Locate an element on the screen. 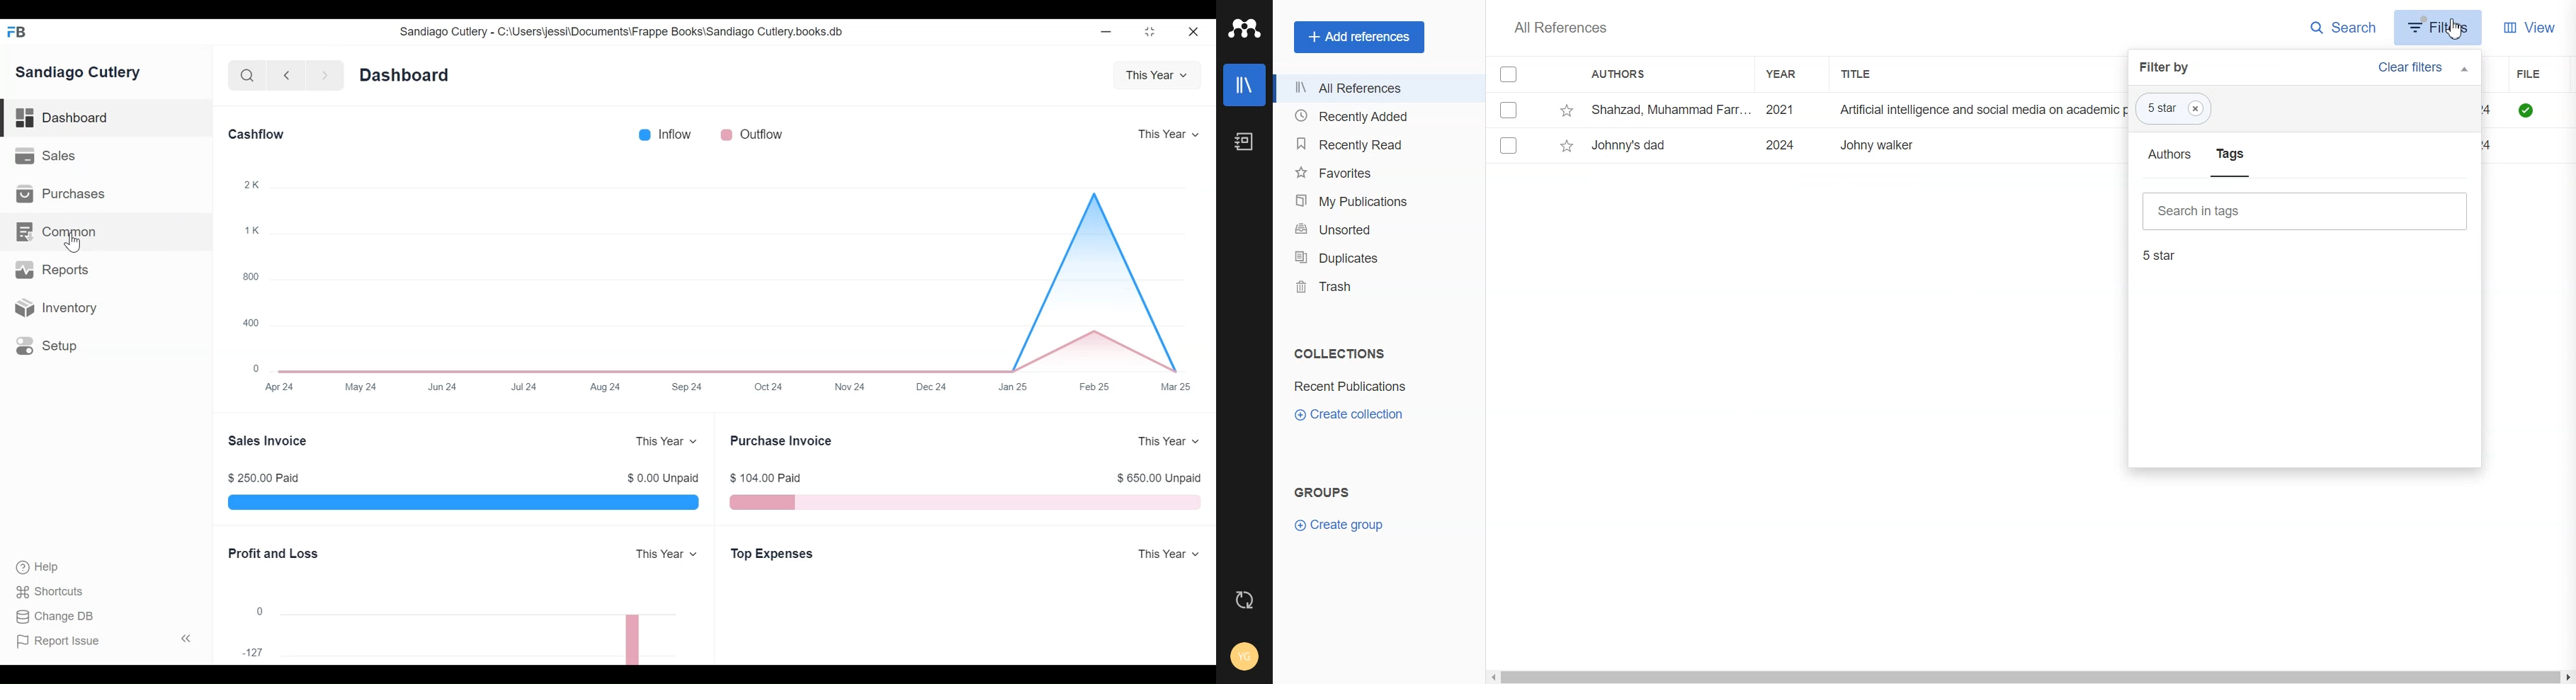  search  is located at coordinates (245, 73).